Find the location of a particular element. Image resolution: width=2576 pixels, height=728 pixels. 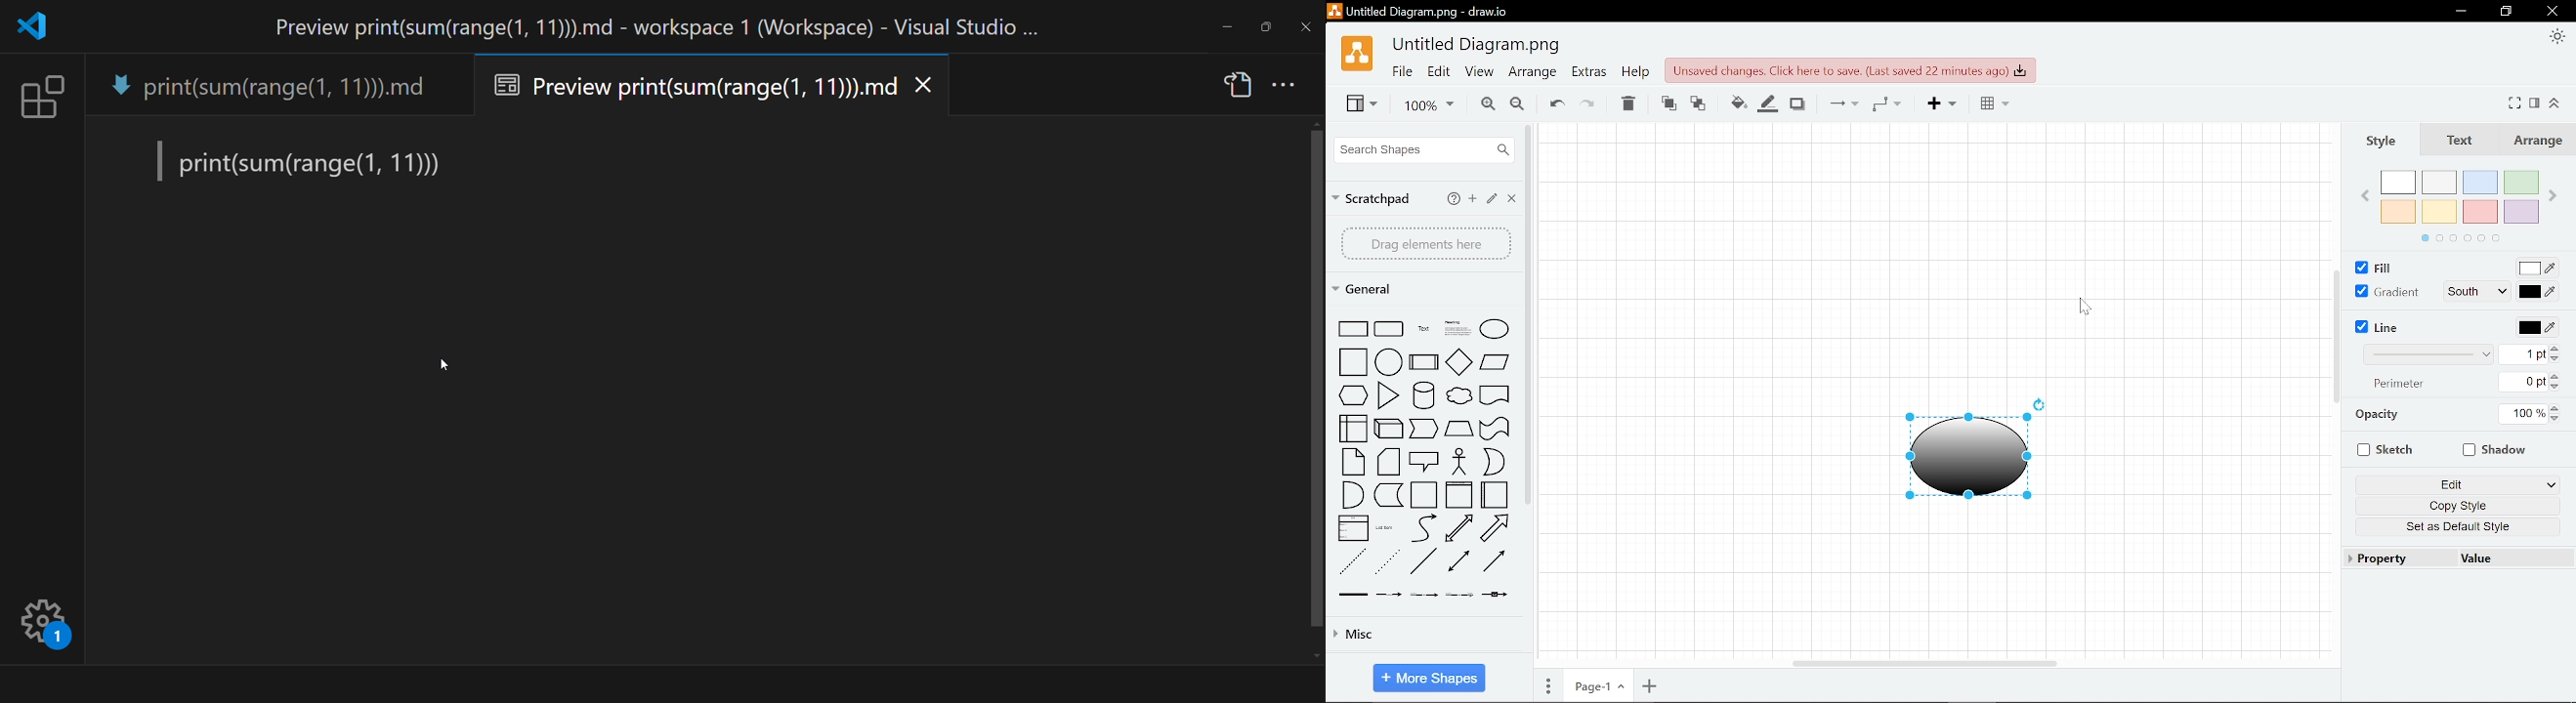

Auto is located at coordinates (2479, 269).